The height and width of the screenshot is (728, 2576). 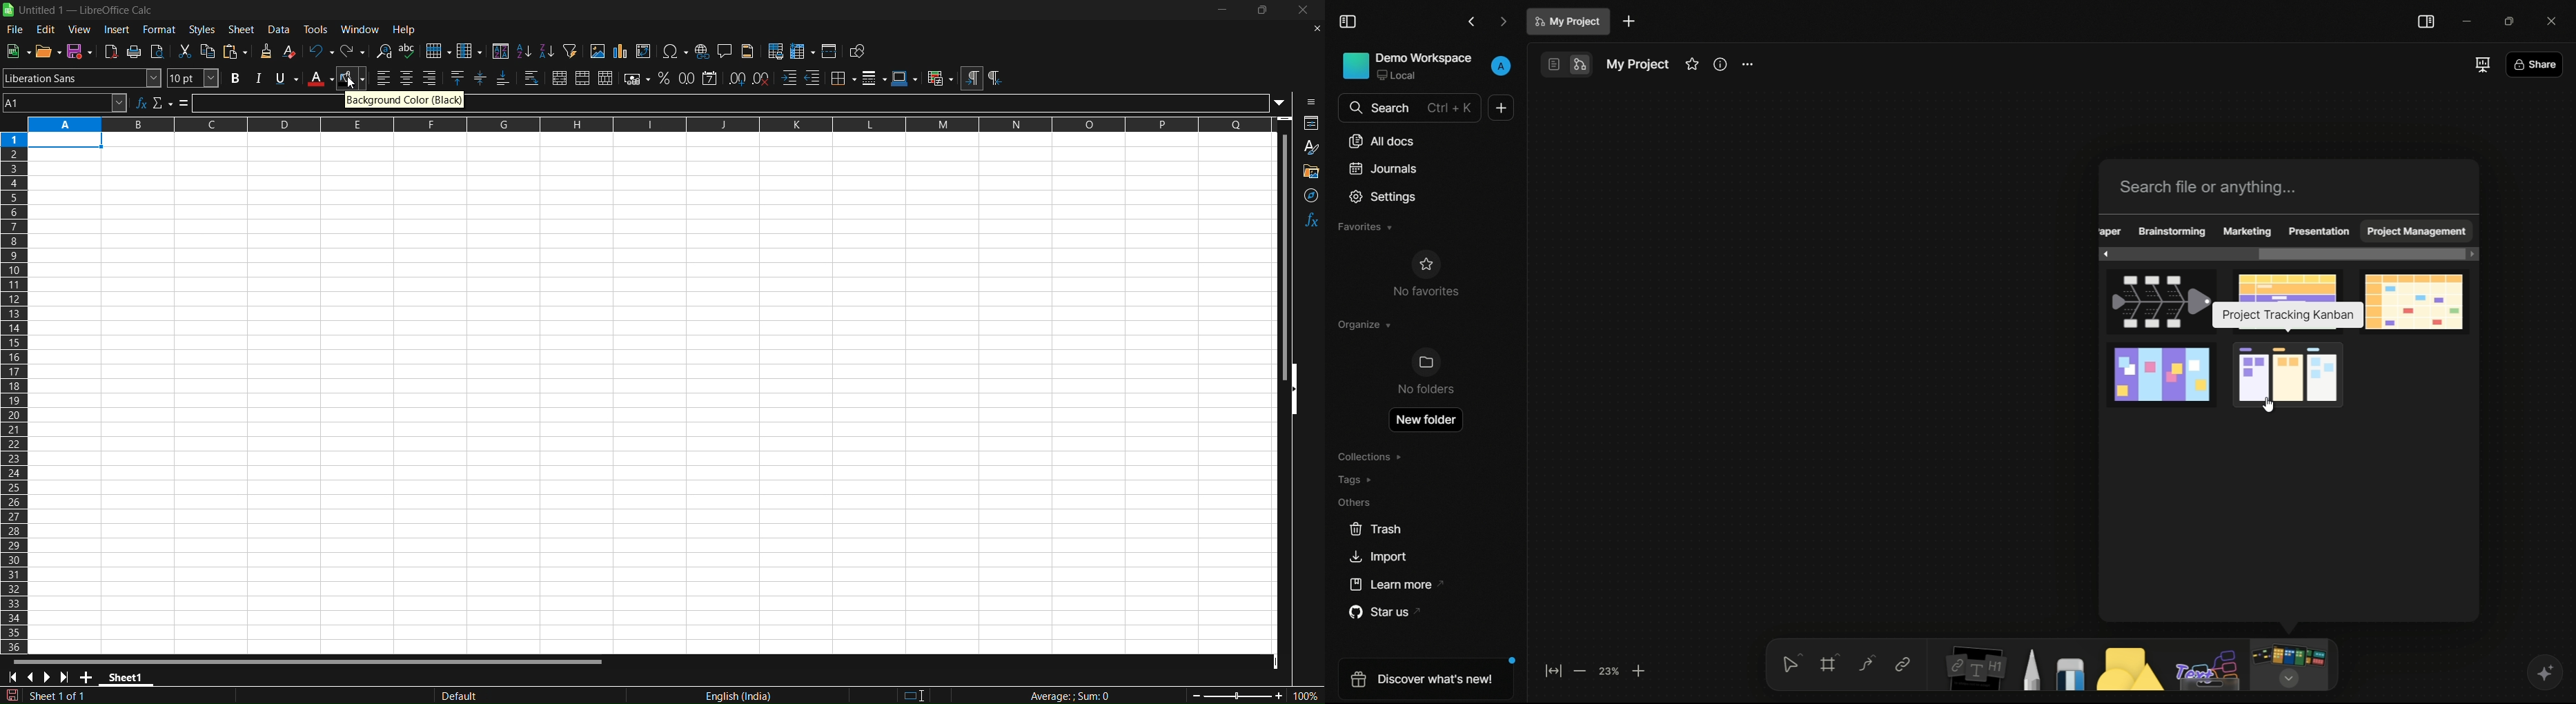 I want to click on pencil and pen, so click(x=2030, y=669).